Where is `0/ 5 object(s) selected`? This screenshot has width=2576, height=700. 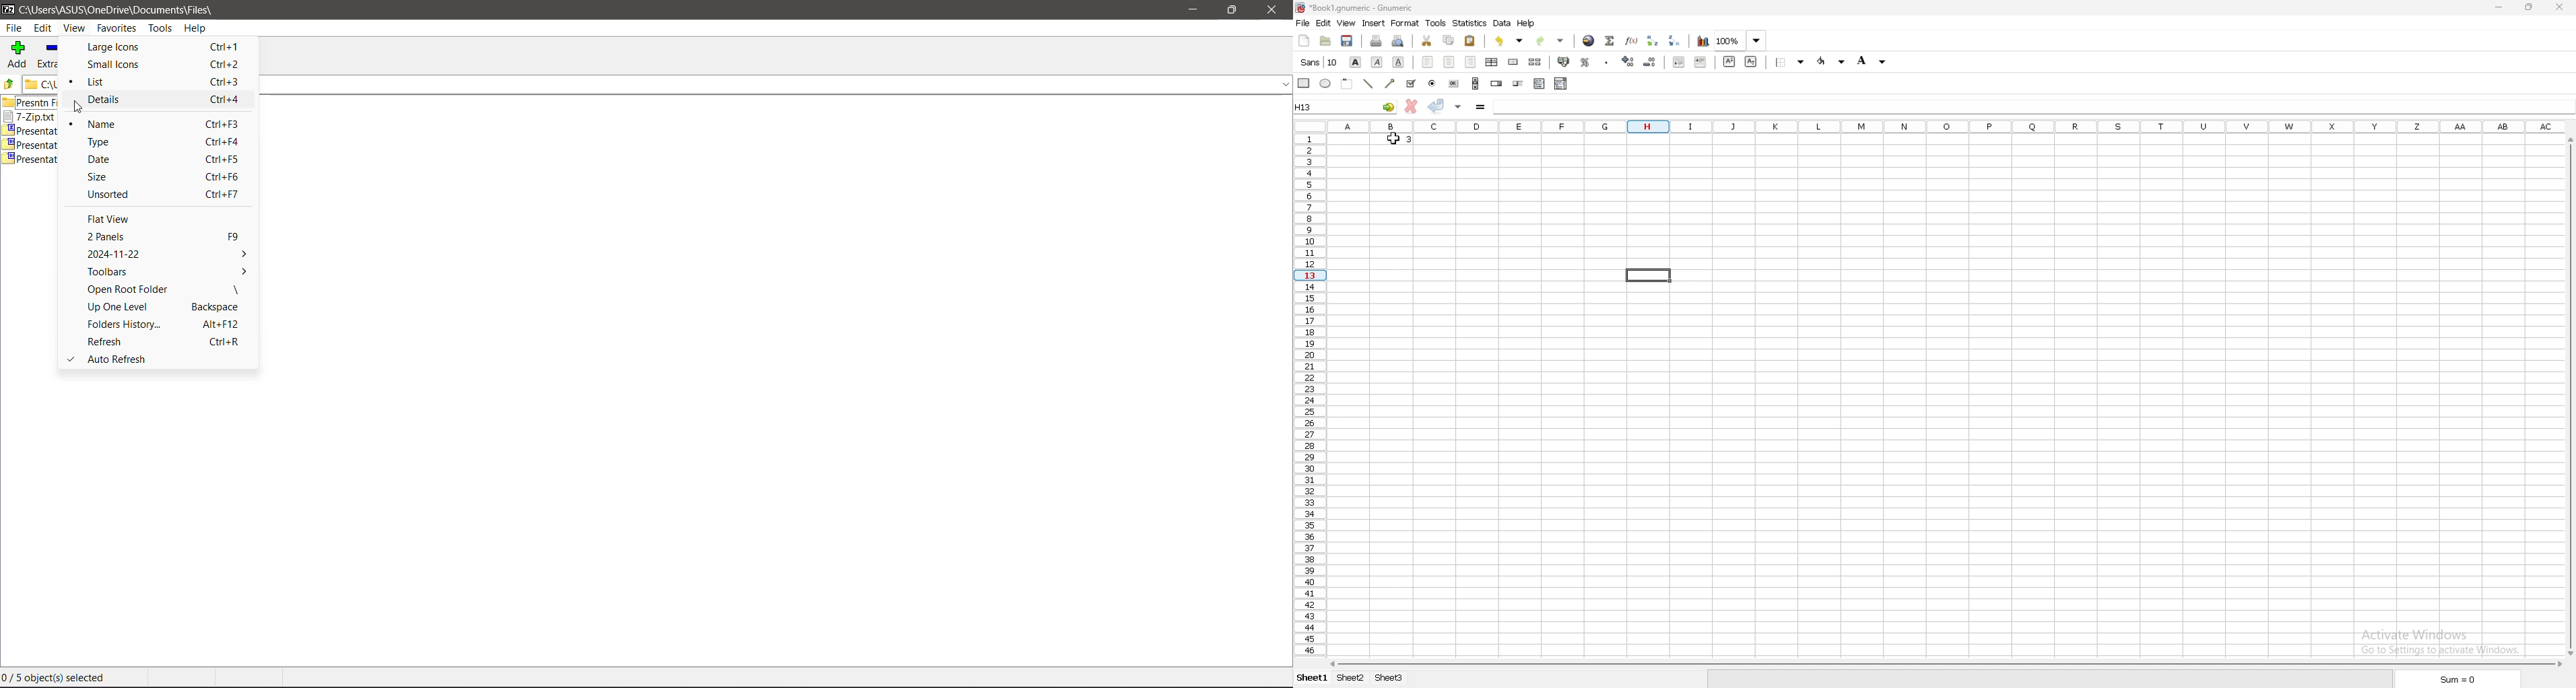
0/ 5 object(s) selected is located at coordinates (57, 678).